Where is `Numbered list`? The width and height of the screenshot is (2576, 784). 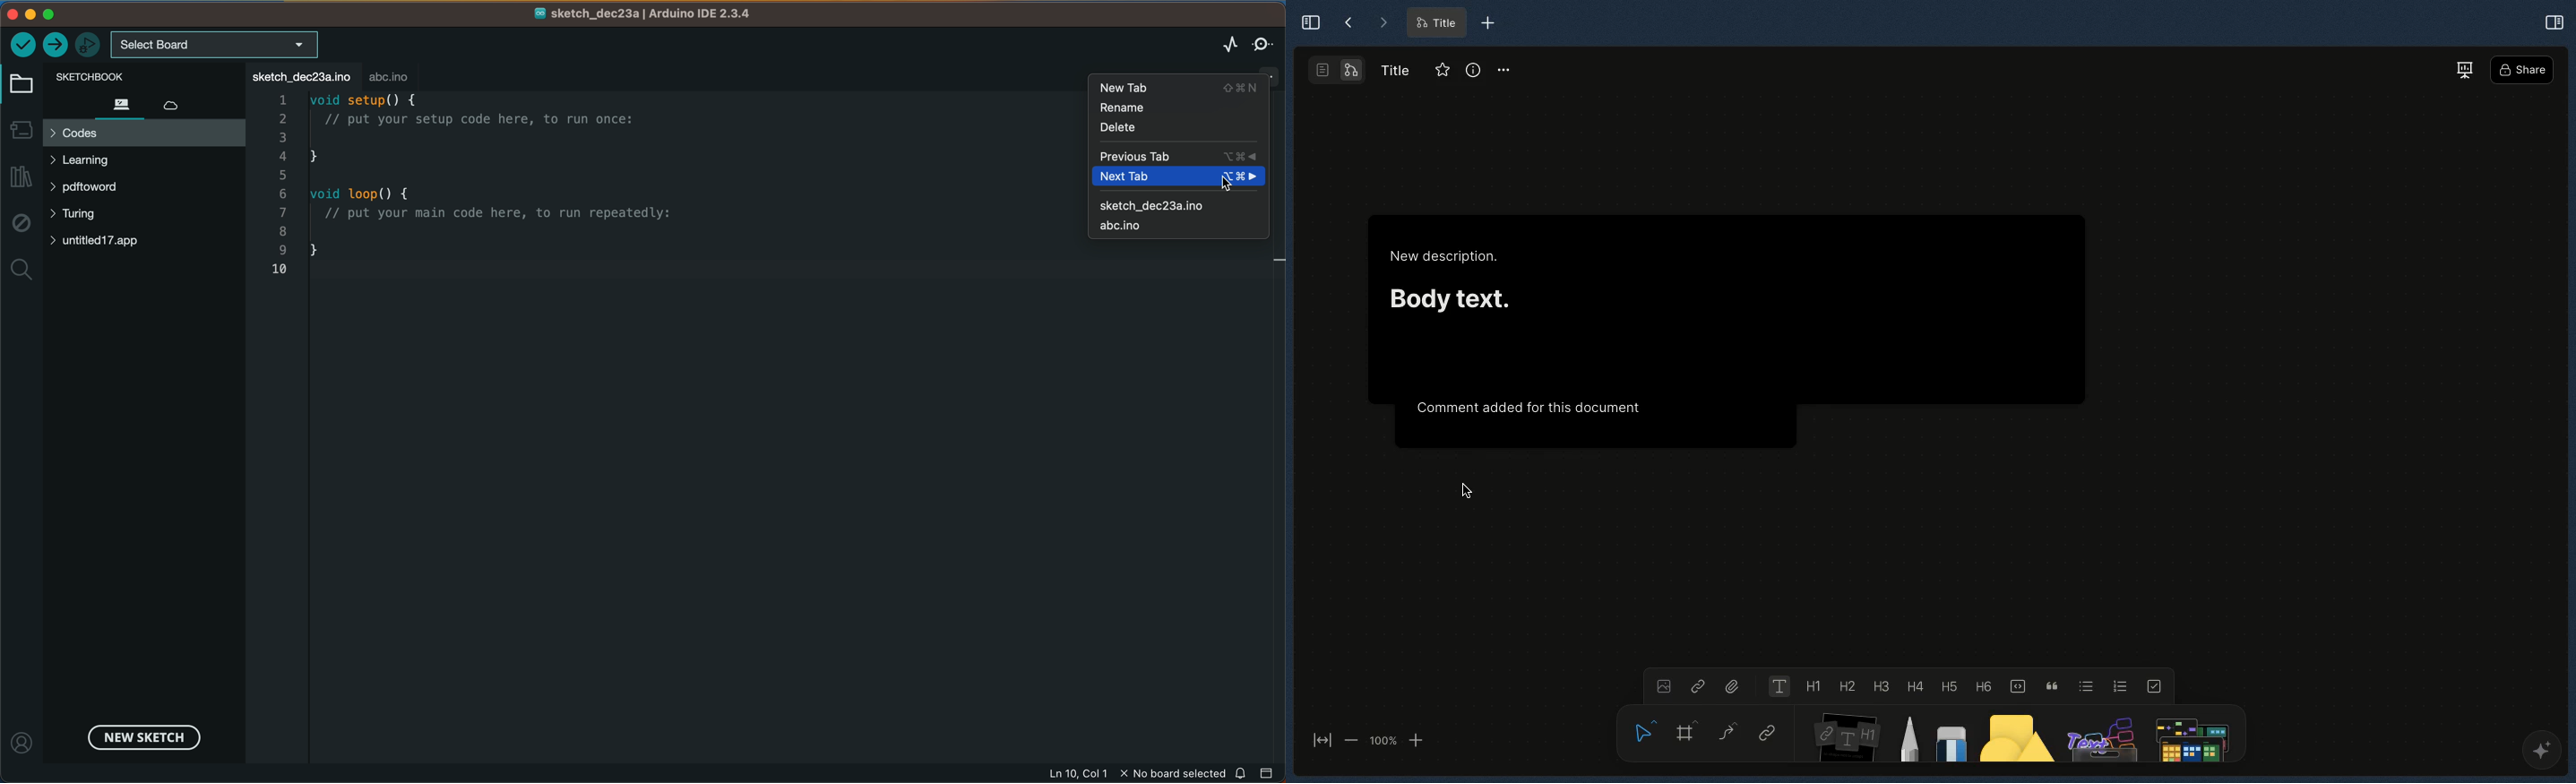 Numbered list is located at coordinates (2121, 685).